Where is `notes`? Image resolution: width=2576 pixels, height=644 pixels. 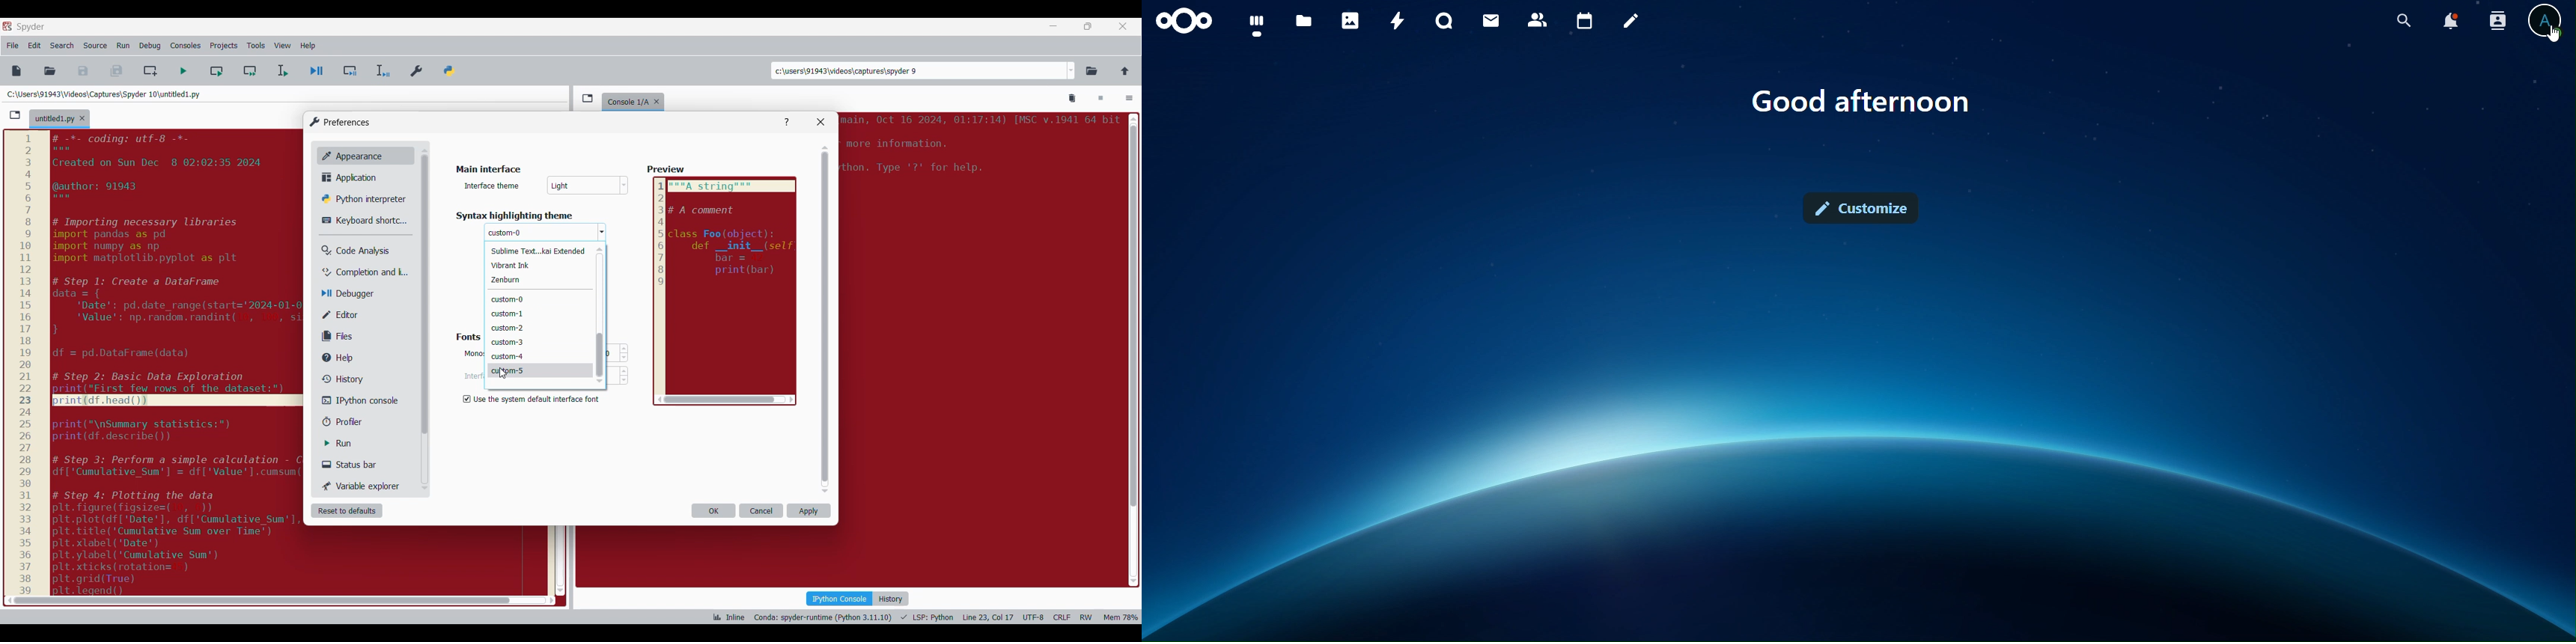 notes is located at coordinates (1631, 22).